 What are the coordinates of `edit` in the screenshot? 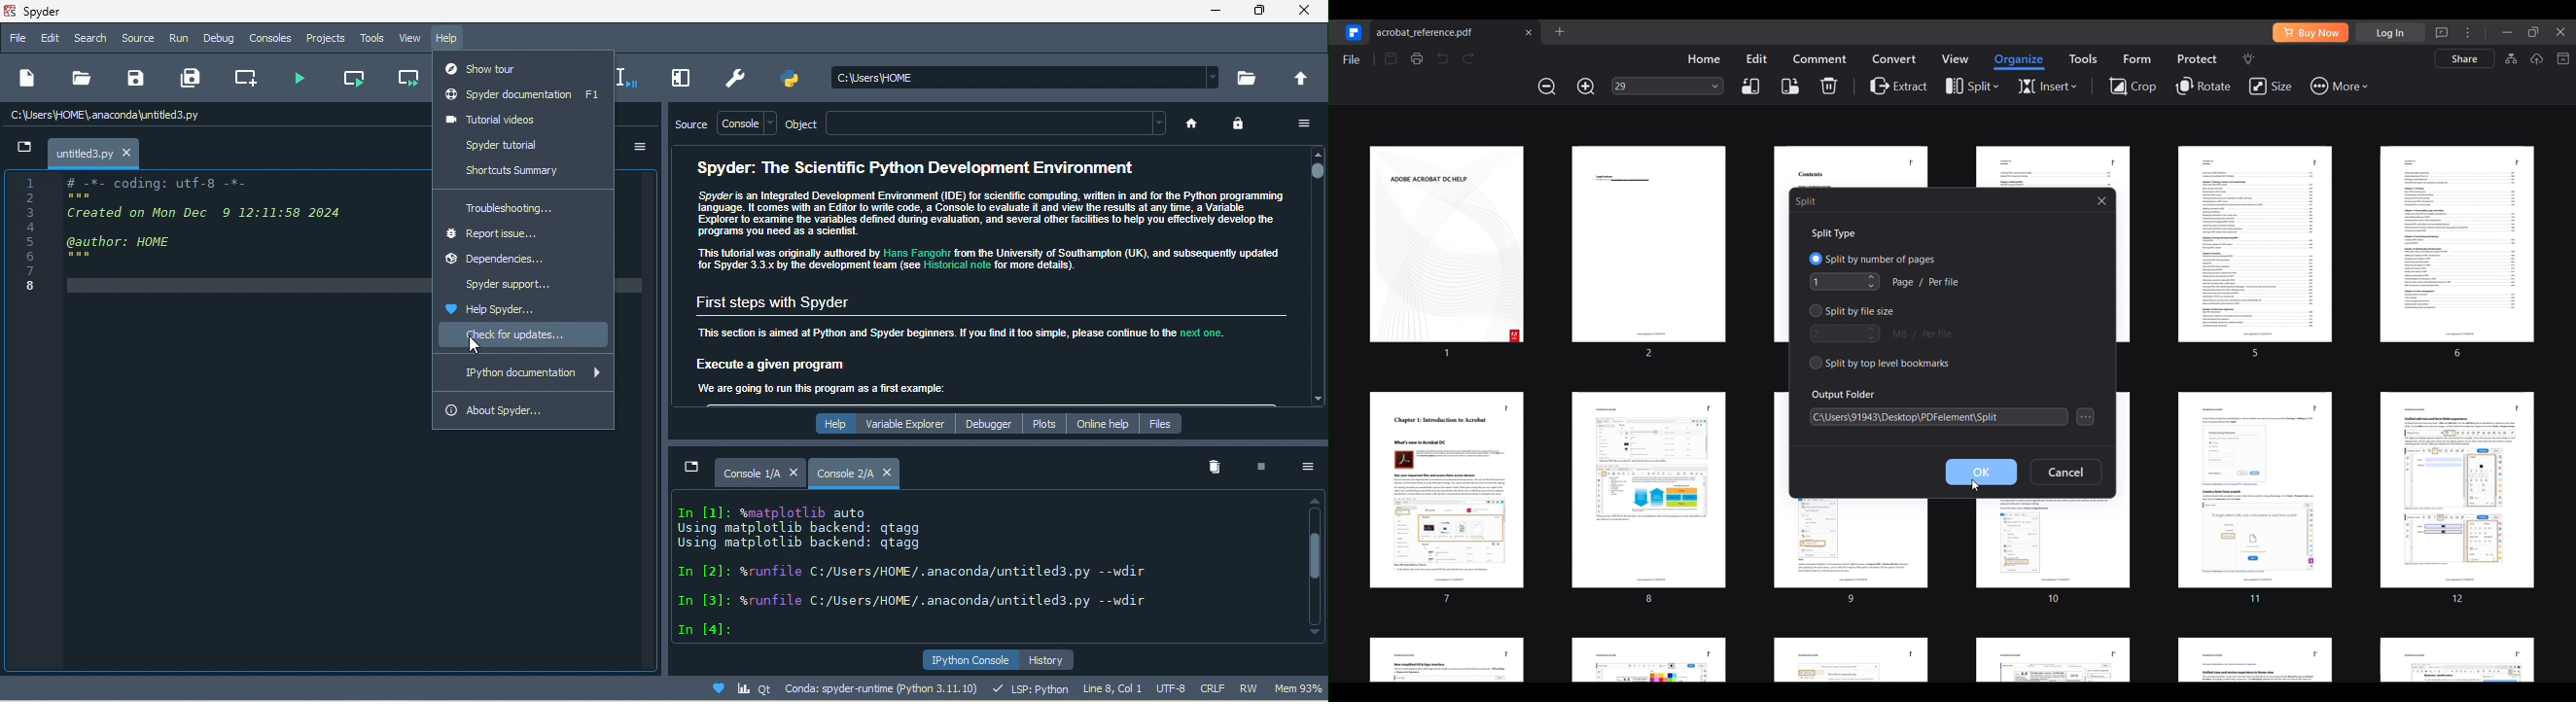 It's located at (47, 38).